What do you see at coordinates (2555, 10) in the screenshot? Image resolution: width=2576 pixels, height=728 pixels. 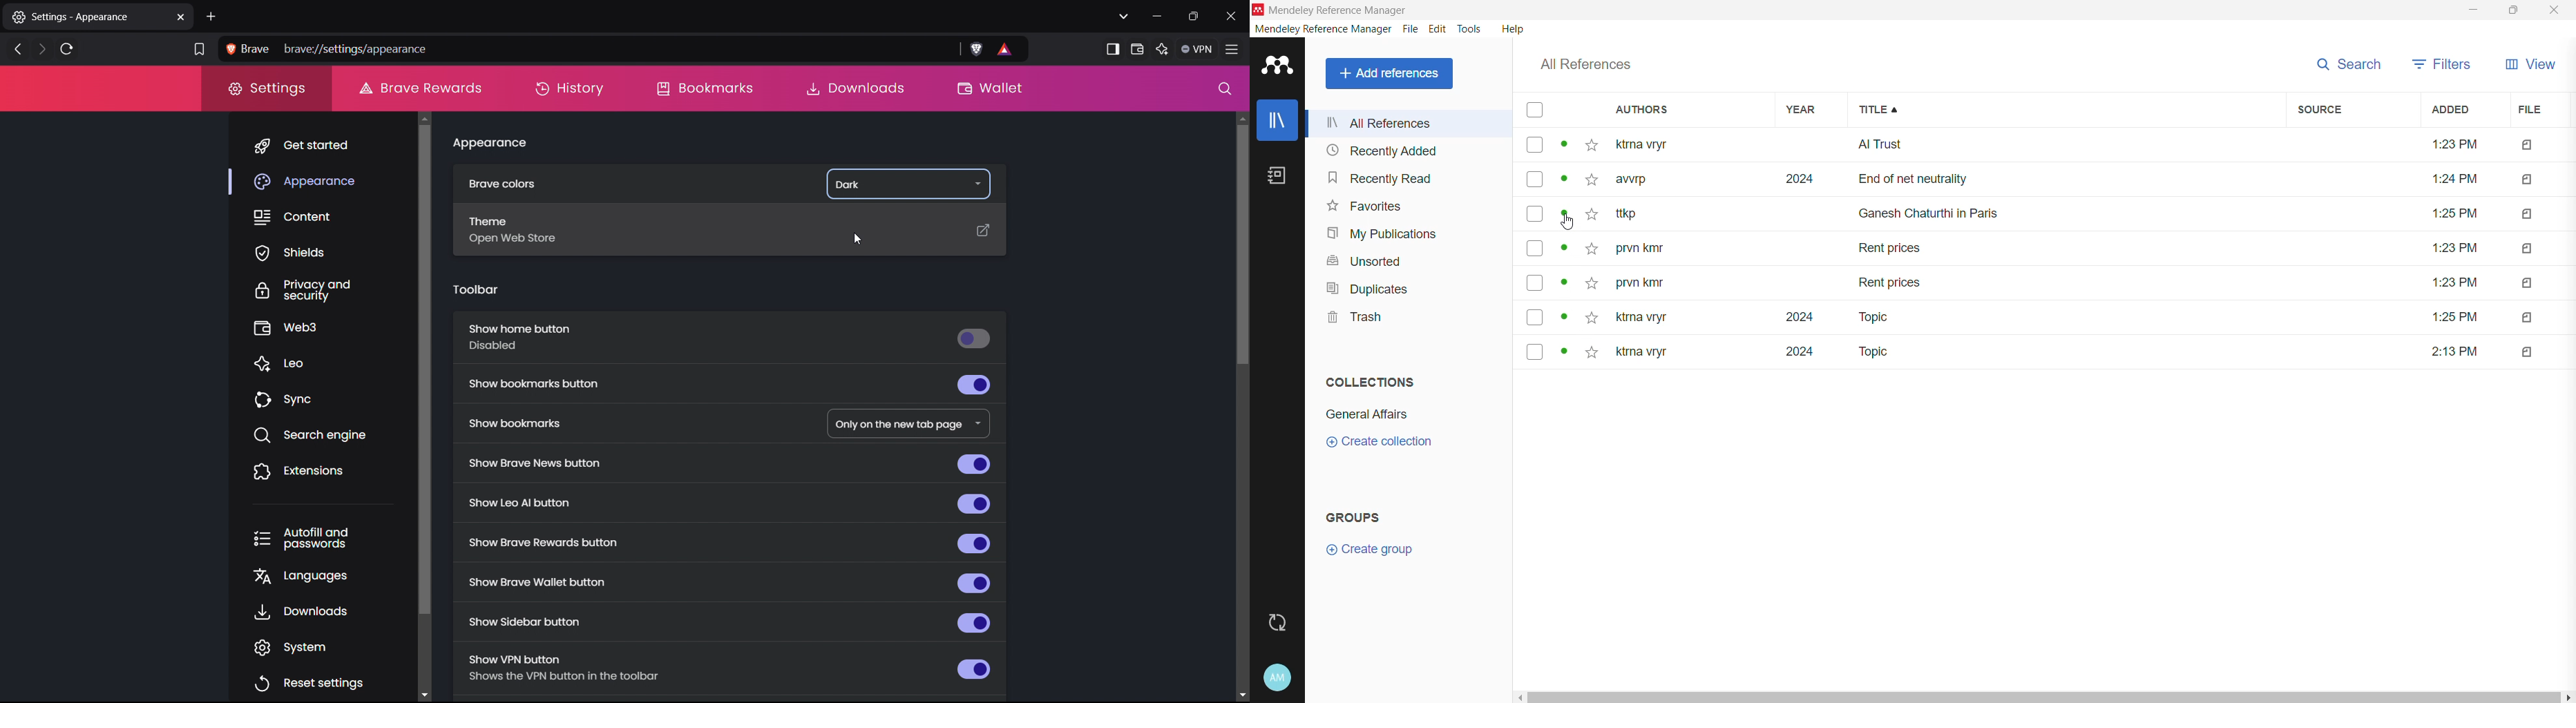 I see `Close` at bounding box center [2555, 10].